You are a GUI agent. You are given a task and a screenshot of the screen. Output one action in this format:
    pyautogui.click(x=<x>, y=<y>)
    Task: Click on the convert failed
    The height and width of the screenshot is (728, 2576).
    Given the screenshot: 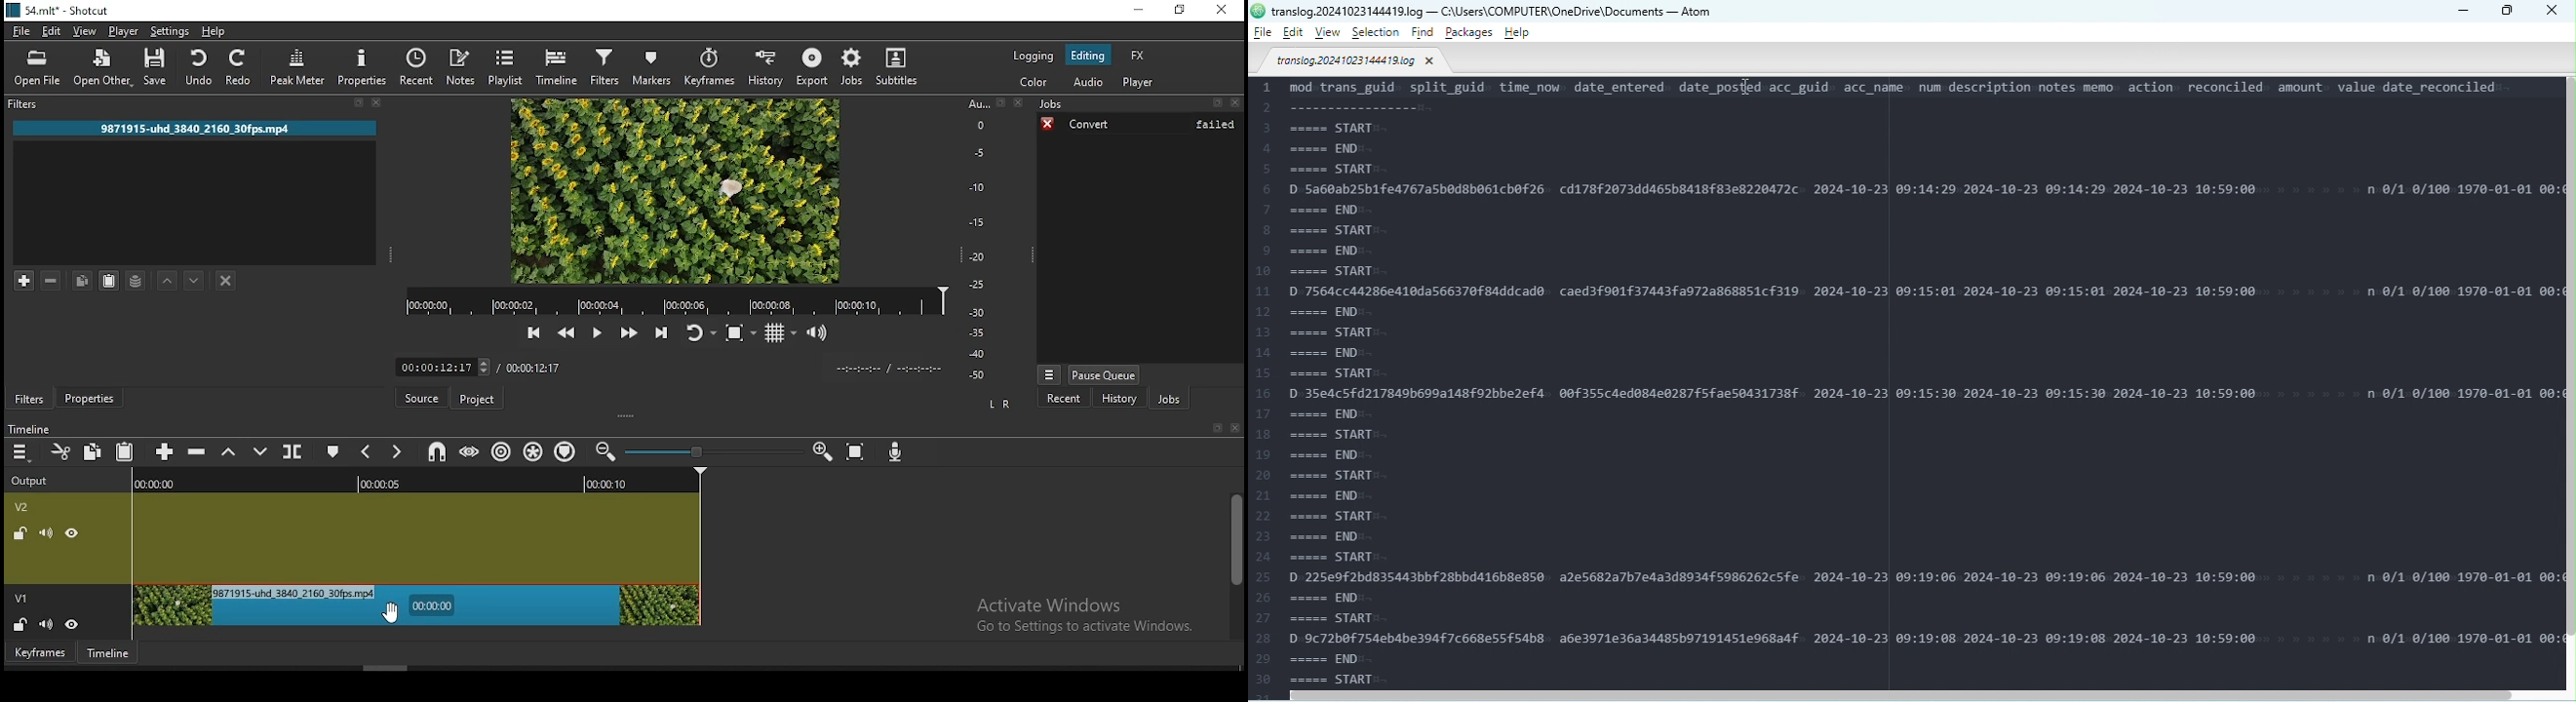 What is the action you would take?
    pyautogui.click(x=1143, y=127)
    